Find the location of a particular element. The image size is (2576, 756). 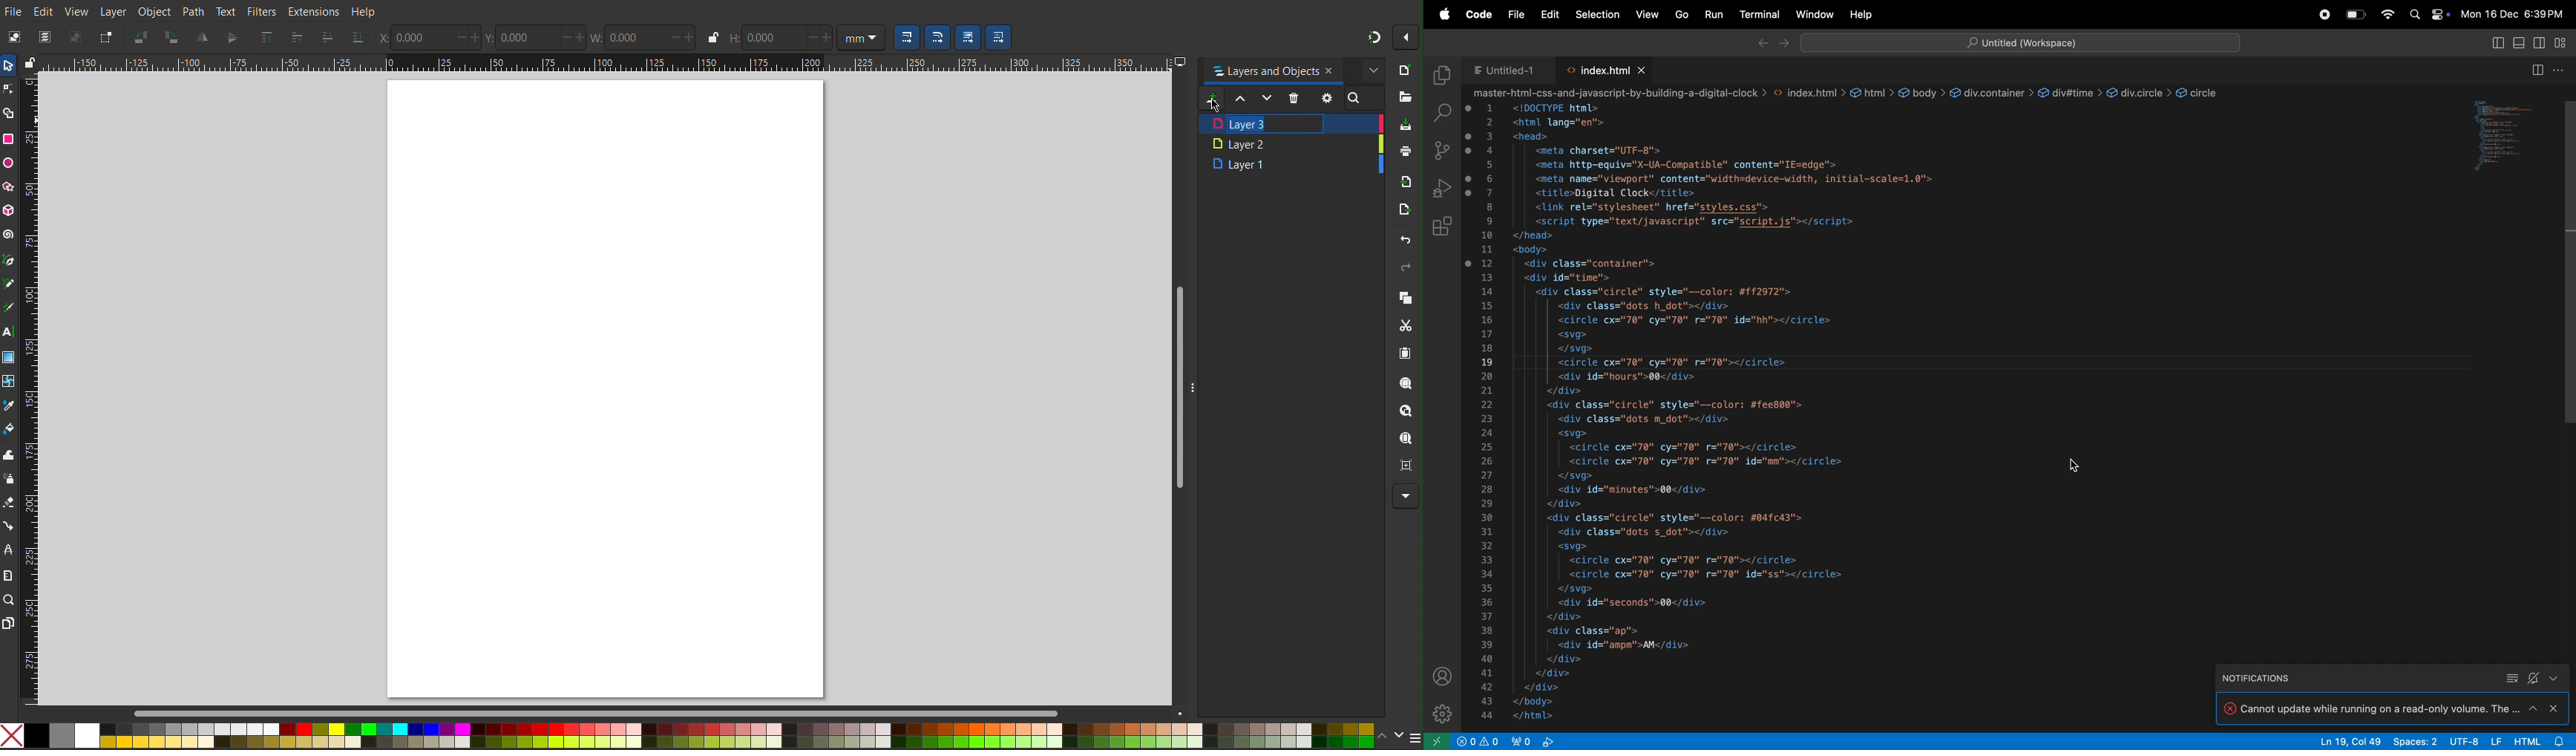

Import Bitmap is located at coordinates (1403, 183).